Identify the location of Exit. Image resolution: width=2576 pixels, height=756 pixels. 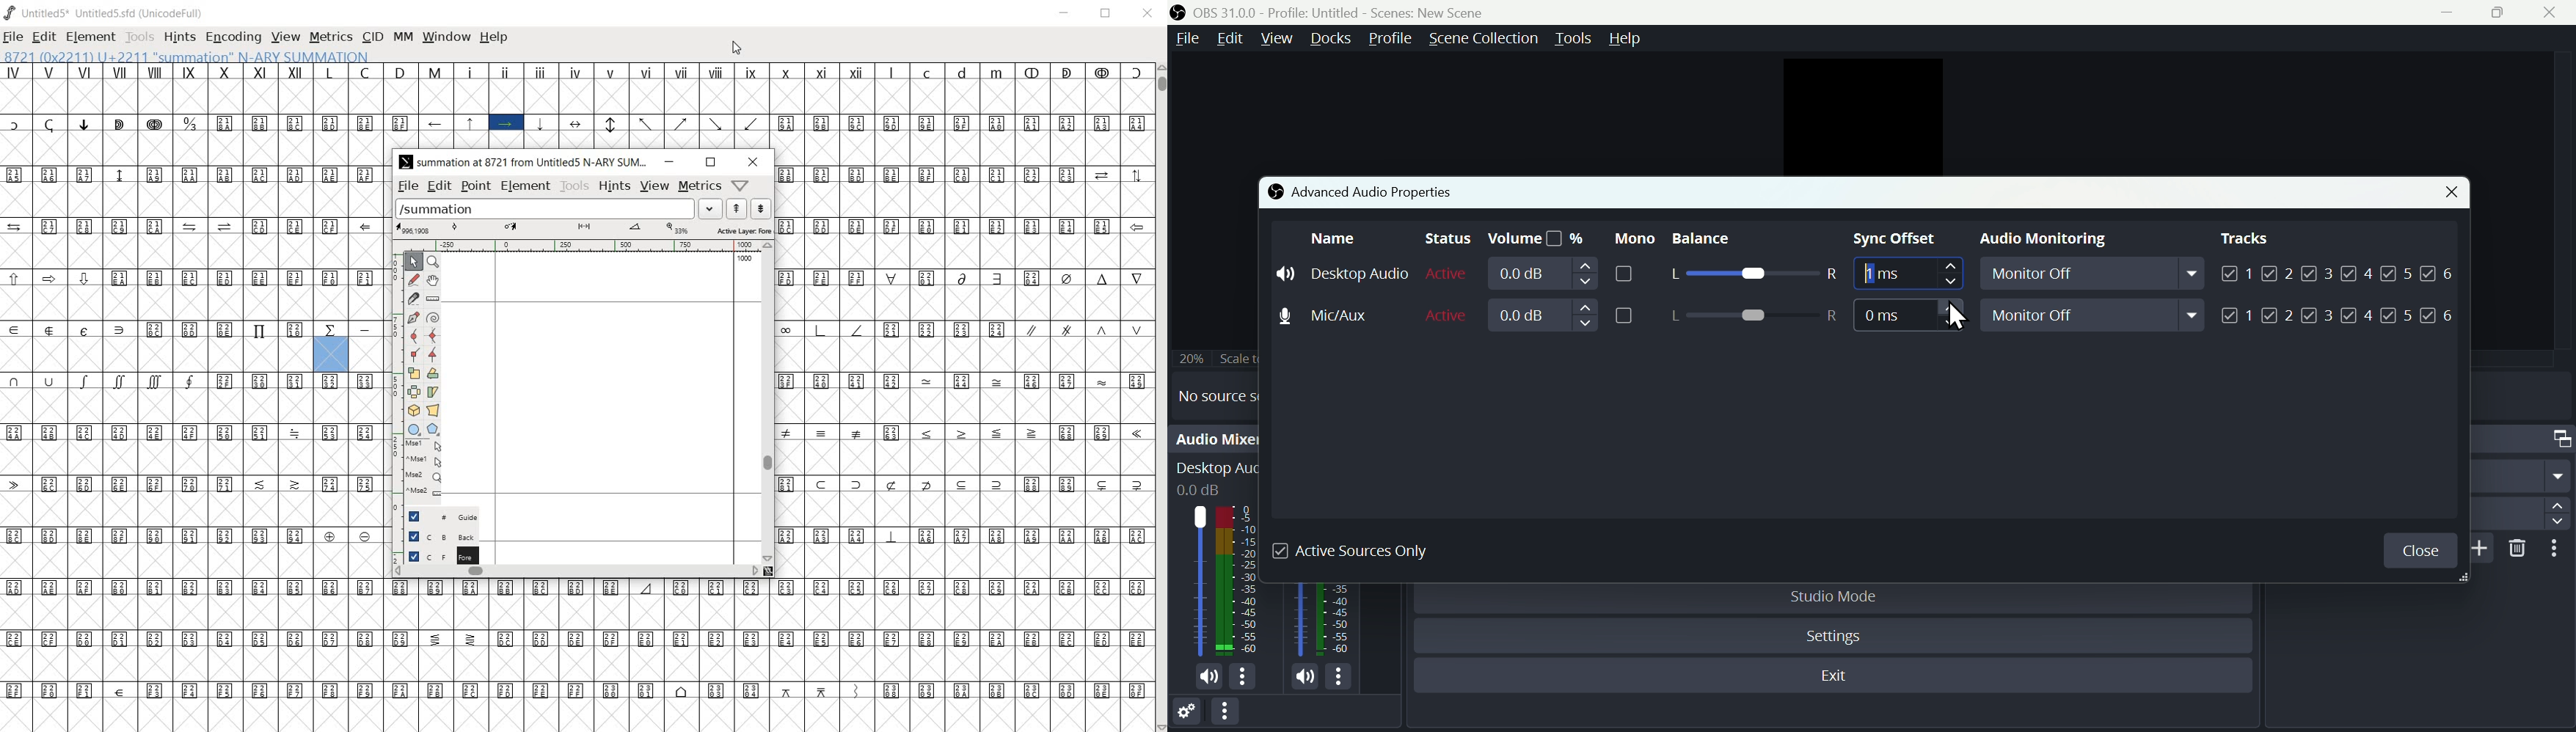
(1839, 678).